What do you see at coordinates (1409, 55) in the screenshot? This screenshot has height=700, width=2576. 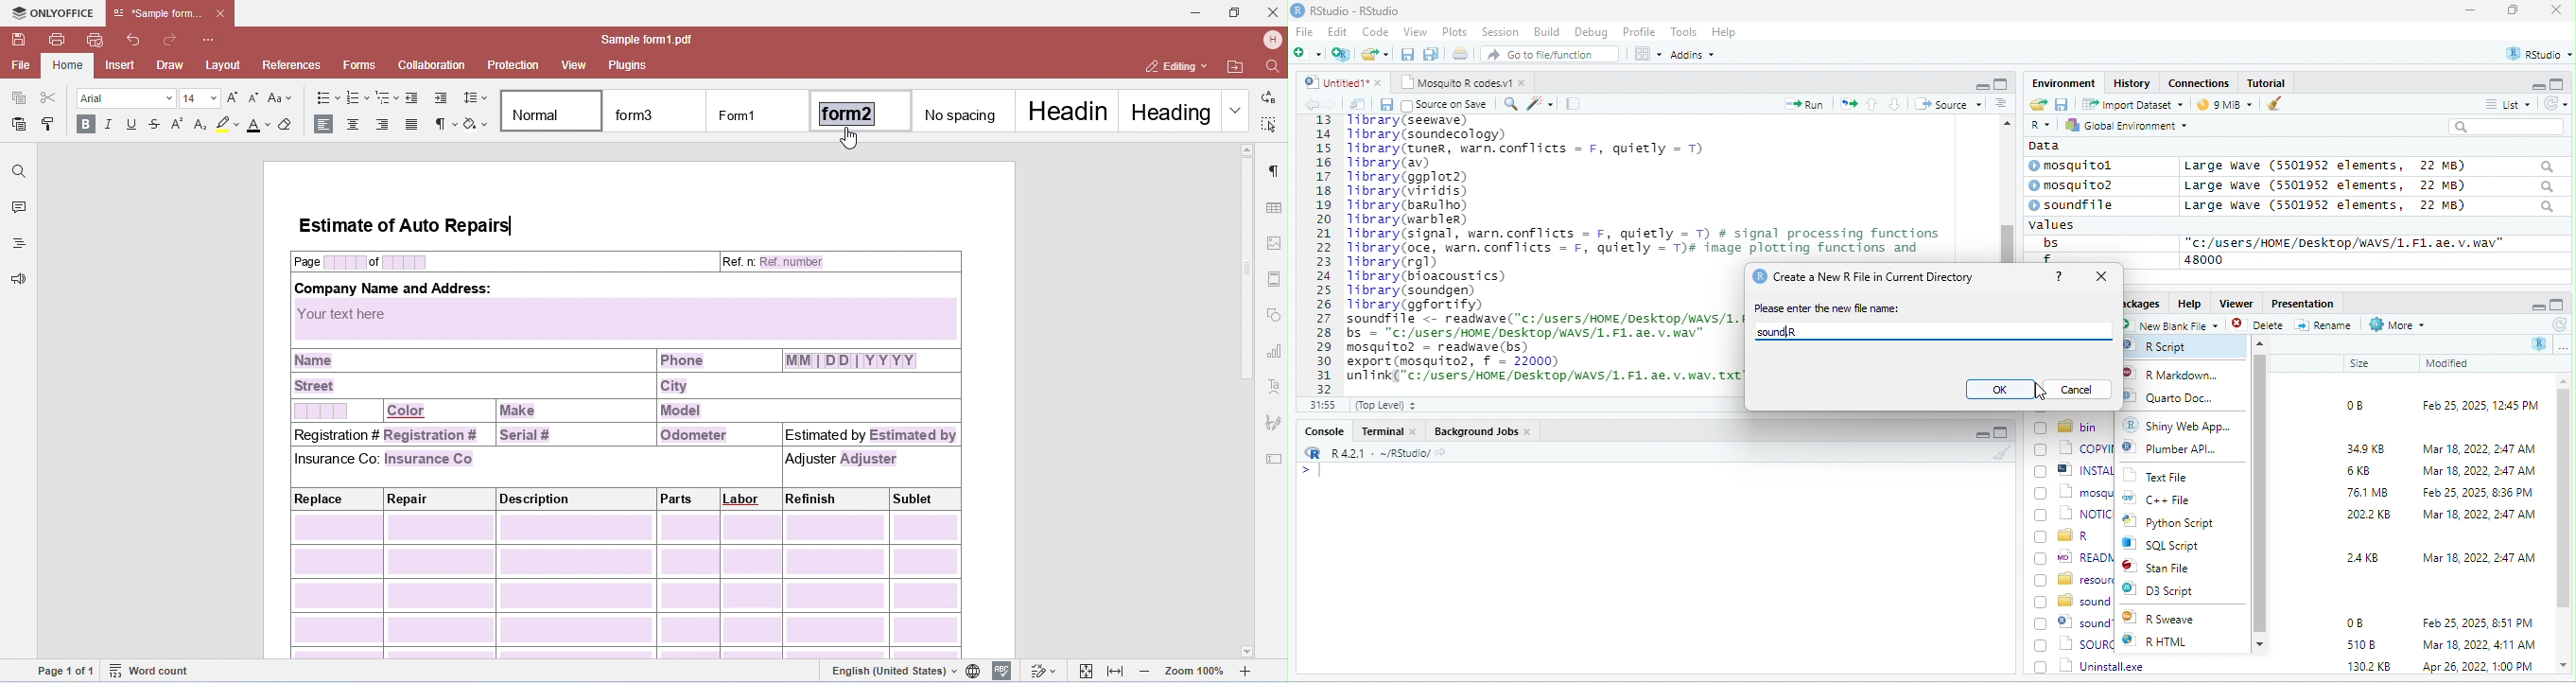 I see `save` at bounding box center [1409, 55].